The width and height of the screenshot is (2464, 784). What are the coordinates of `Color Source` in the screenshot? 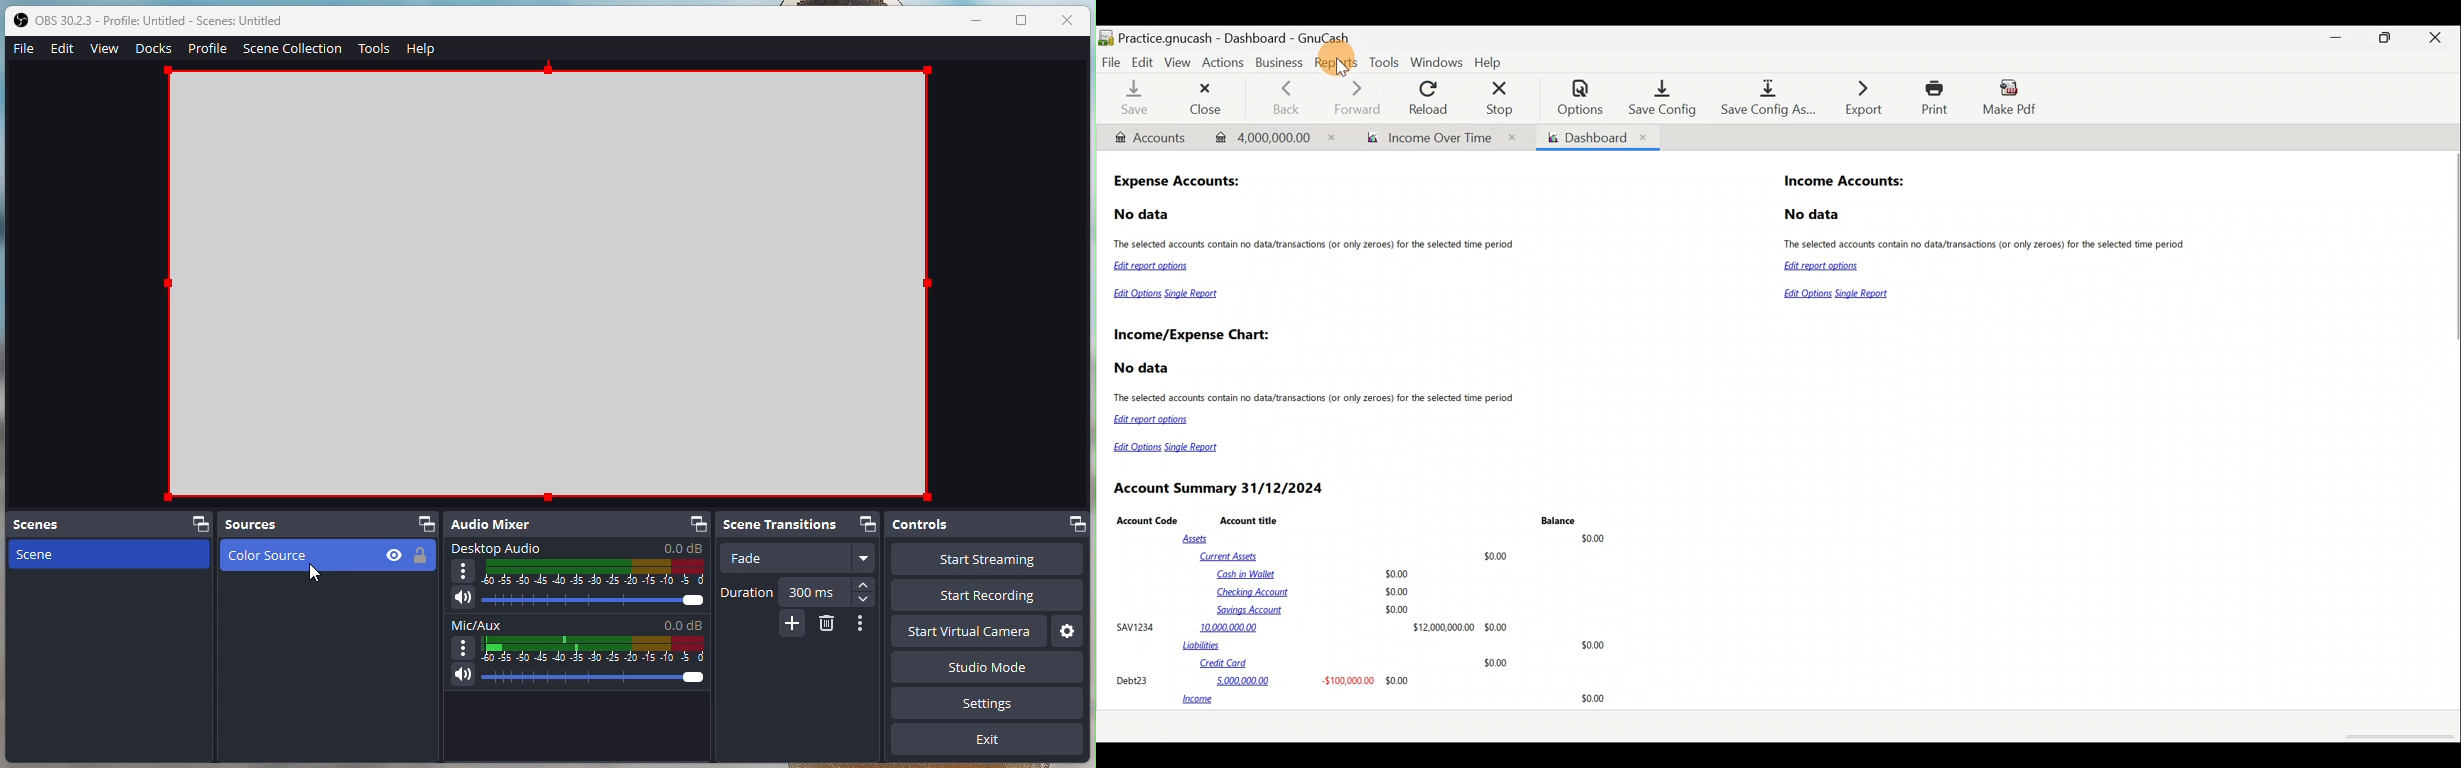 It's located at (548, 283).